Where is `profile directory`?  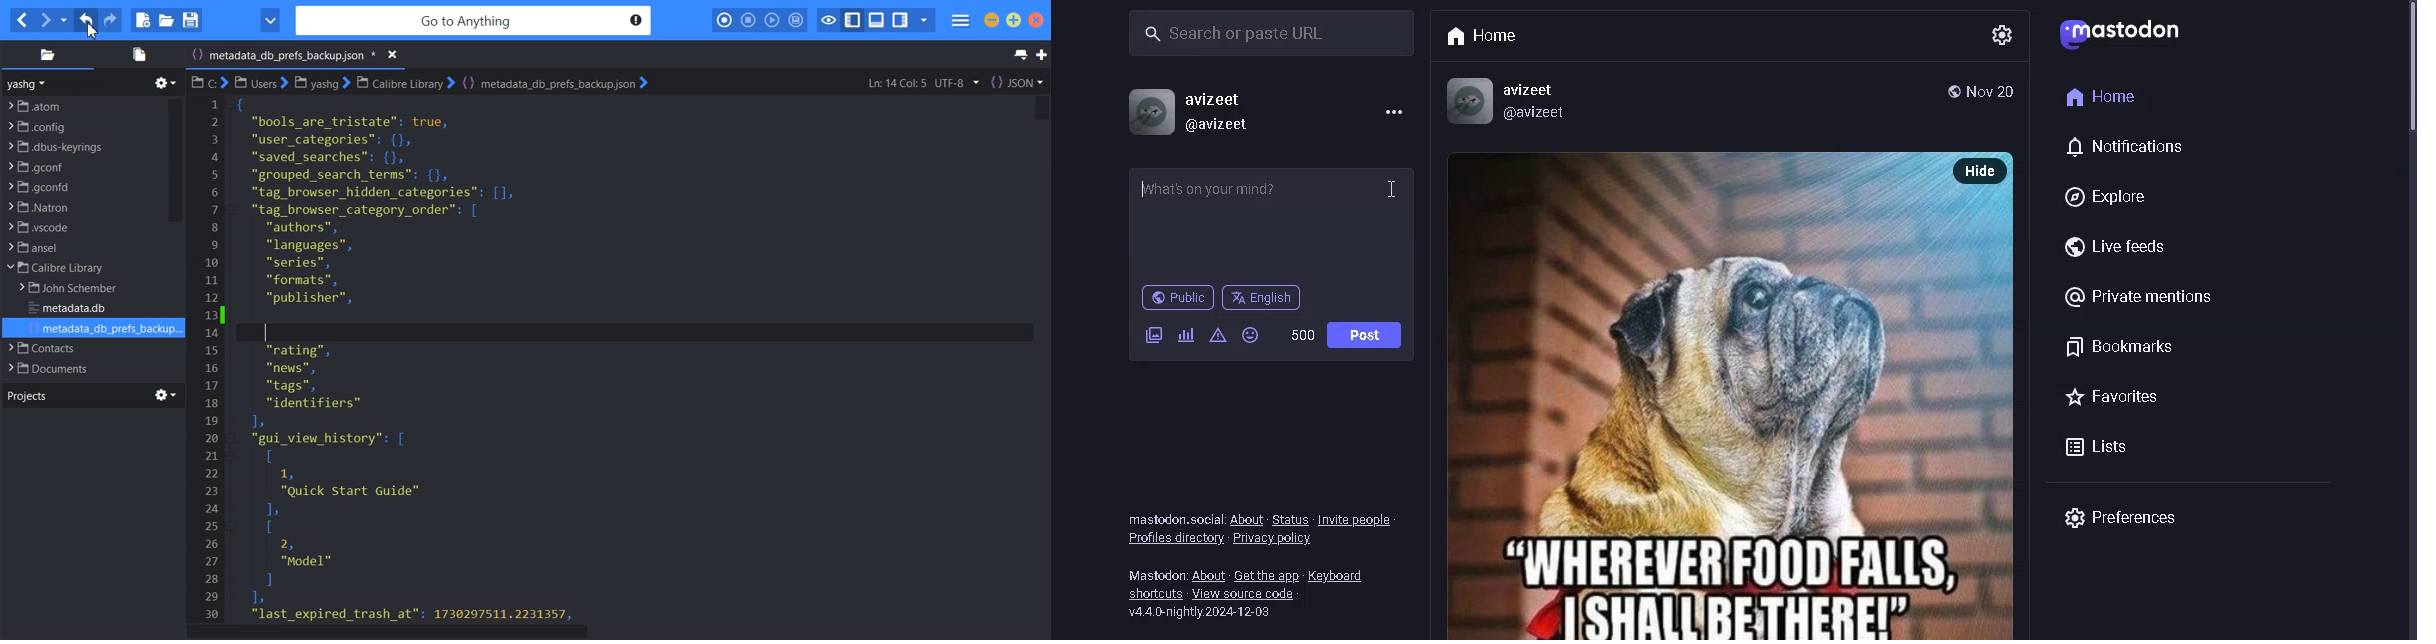
profile directory is located at coordinates (1174, 540).